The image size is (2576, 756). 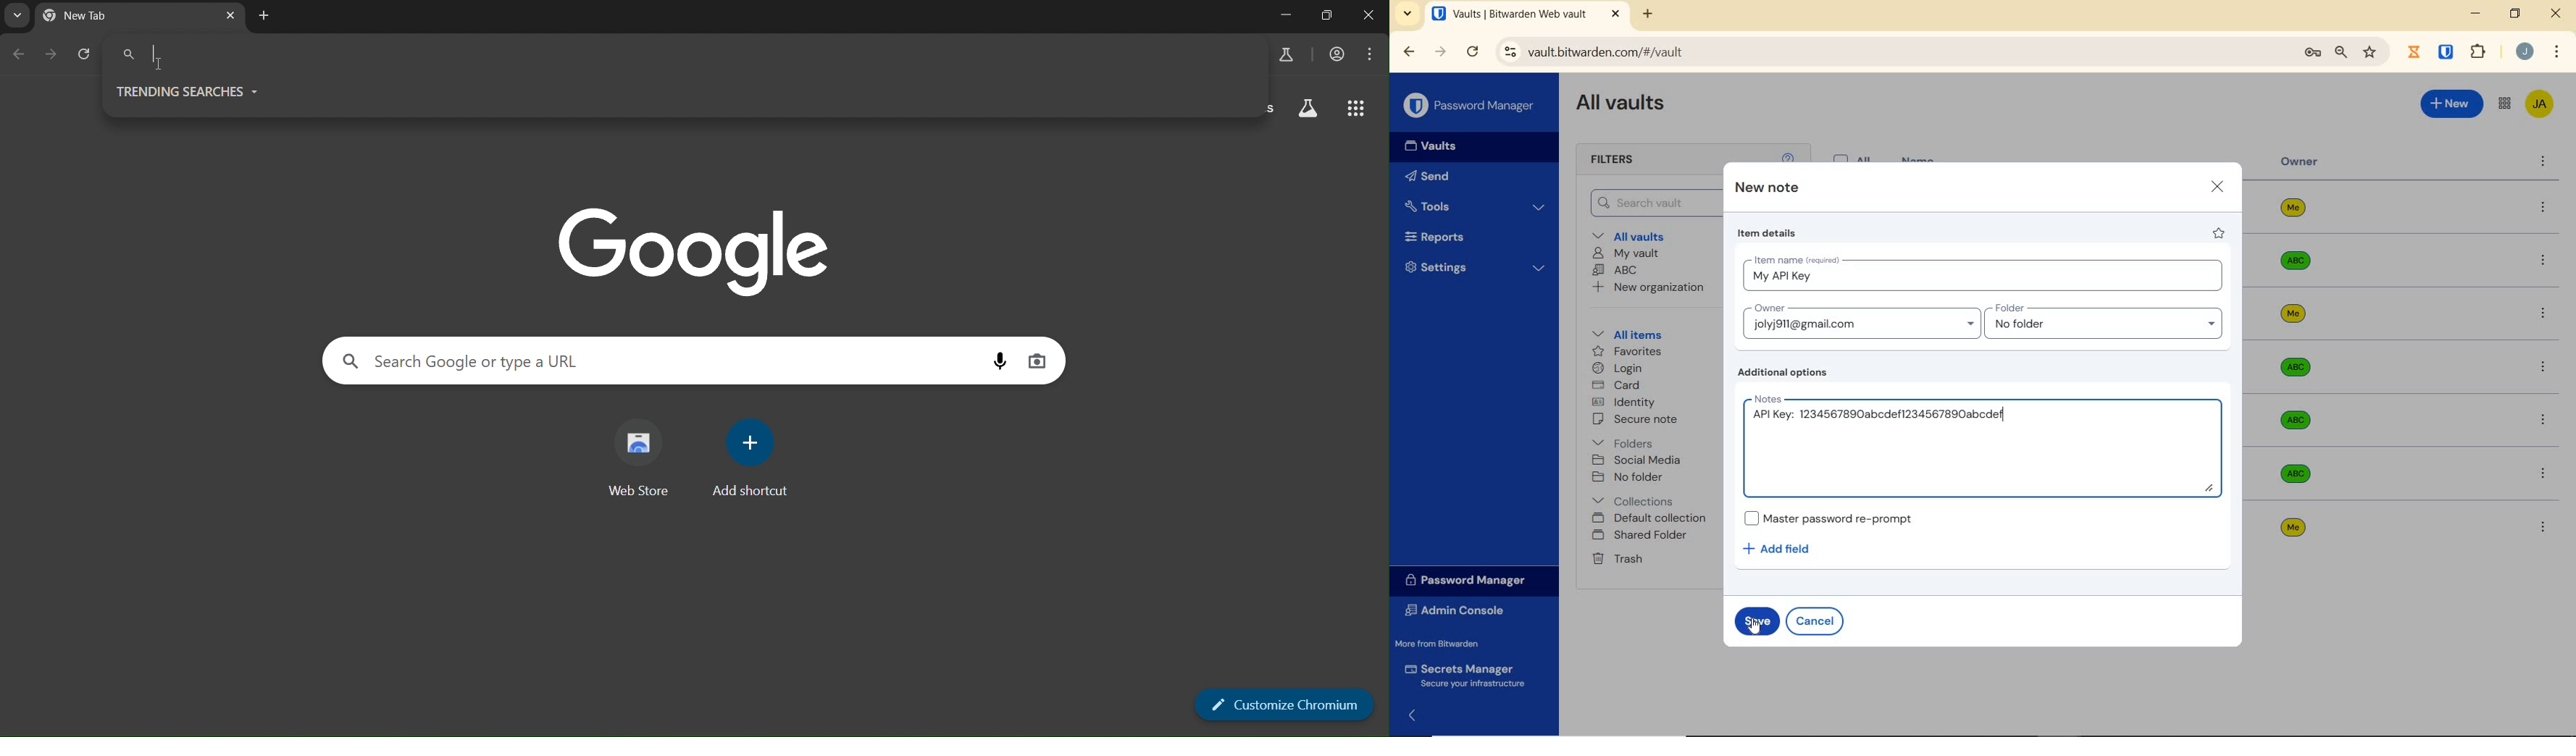 I want to click on Tools, so click(x=1476, y=205).